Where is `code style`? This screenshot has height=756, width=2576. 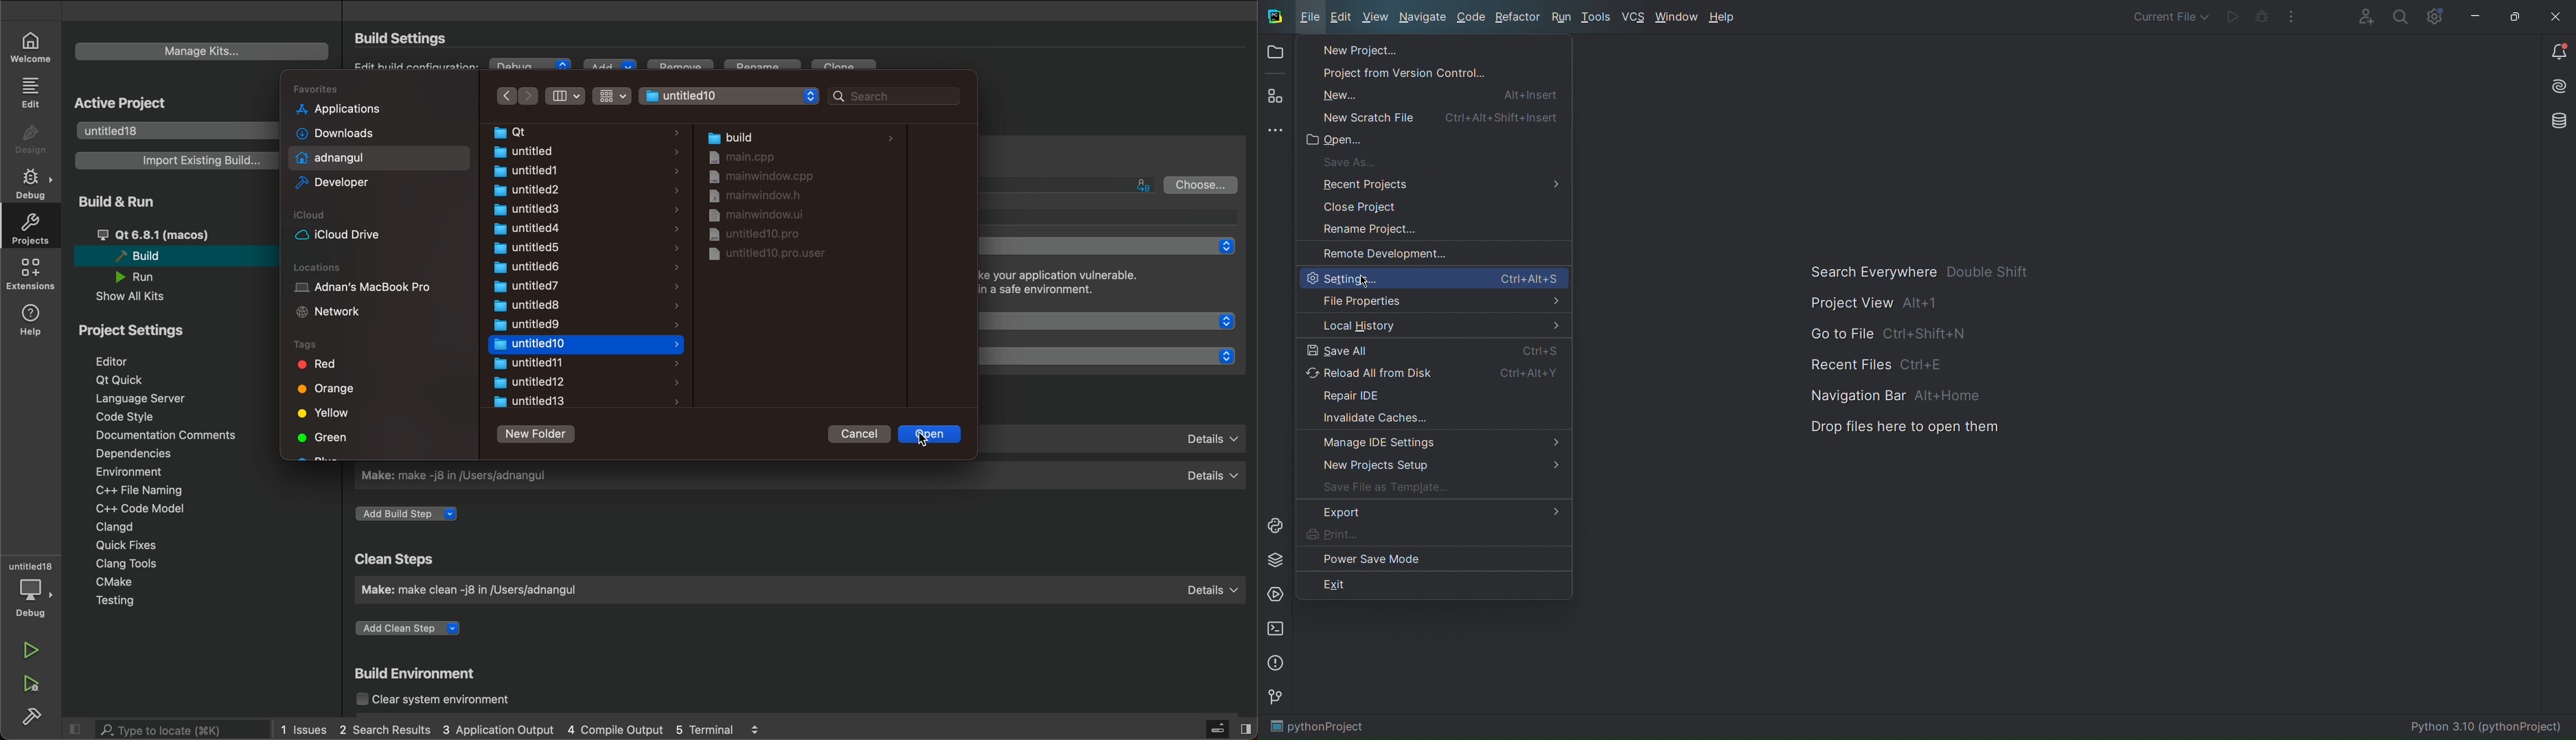 code style is located at coordinates (125, 418).